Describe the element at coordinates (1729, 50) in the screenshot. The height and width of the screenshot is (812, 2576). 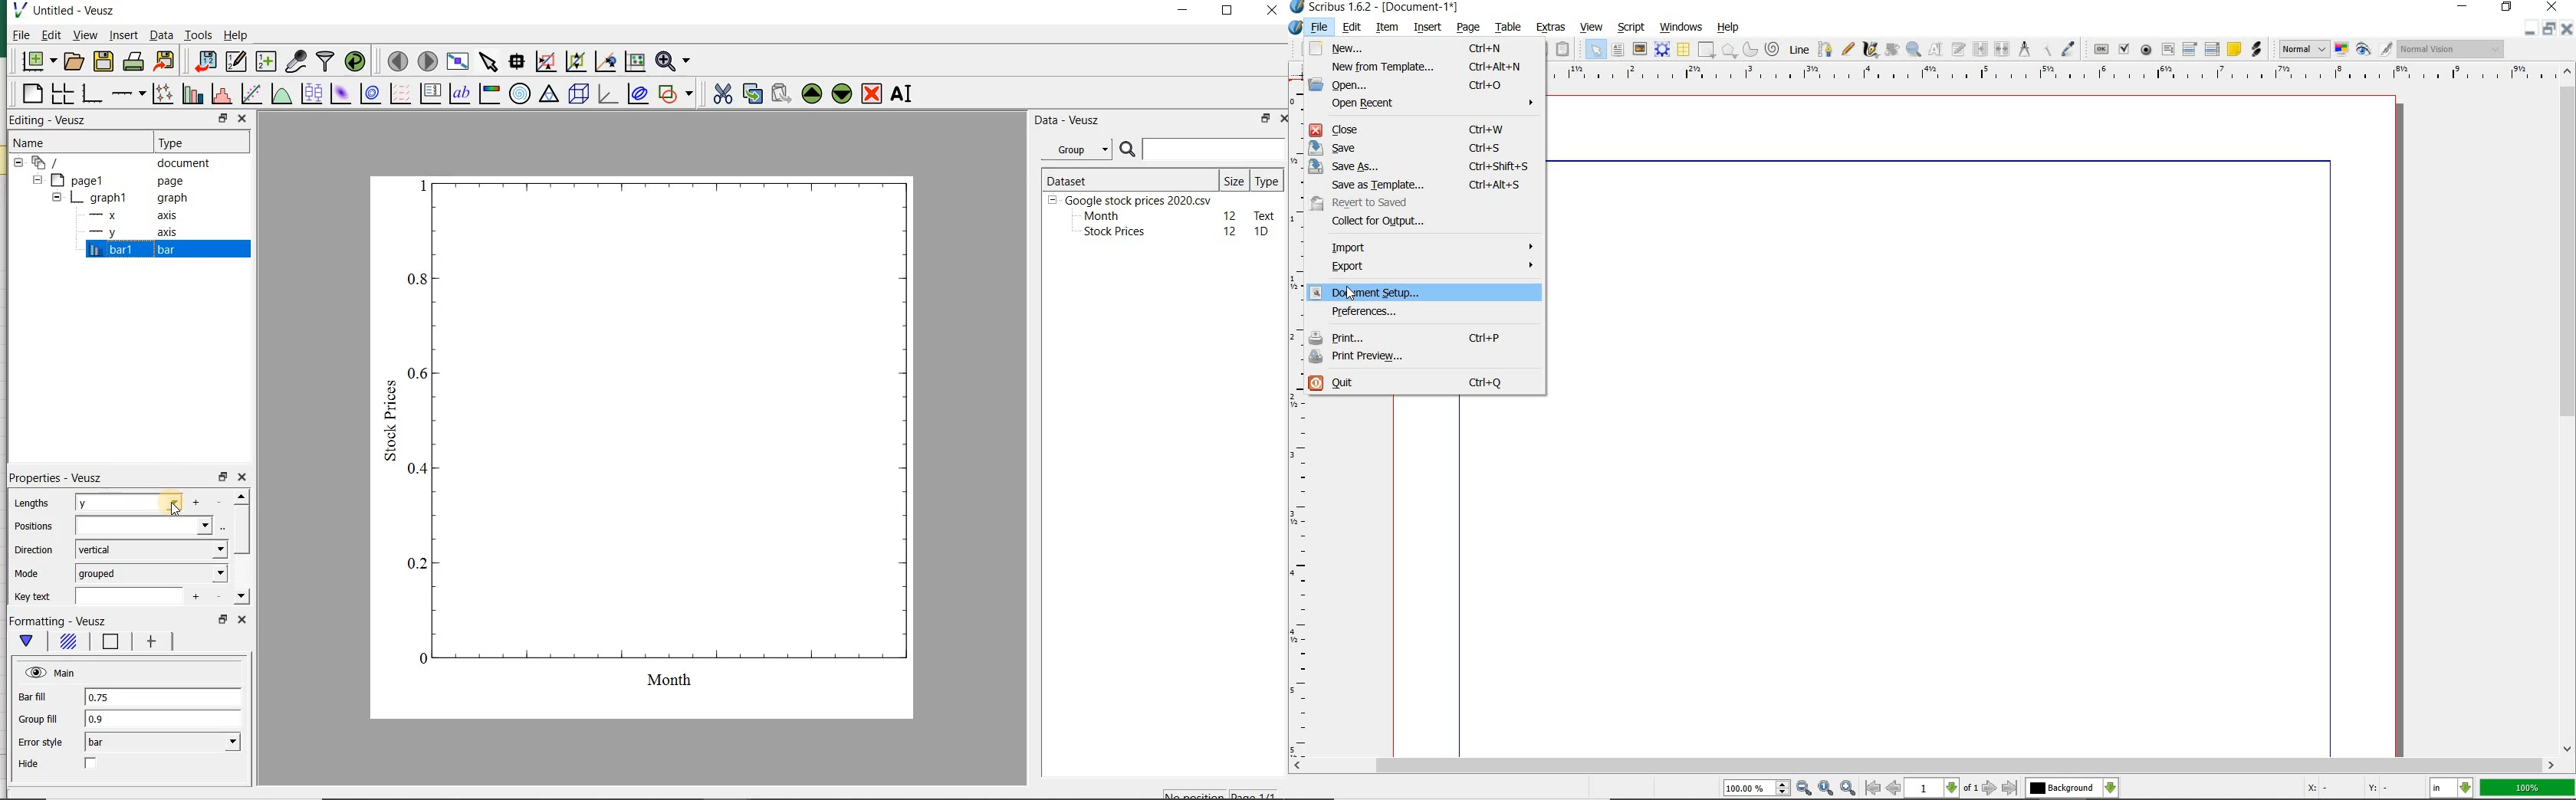
I see `shape` at that location.